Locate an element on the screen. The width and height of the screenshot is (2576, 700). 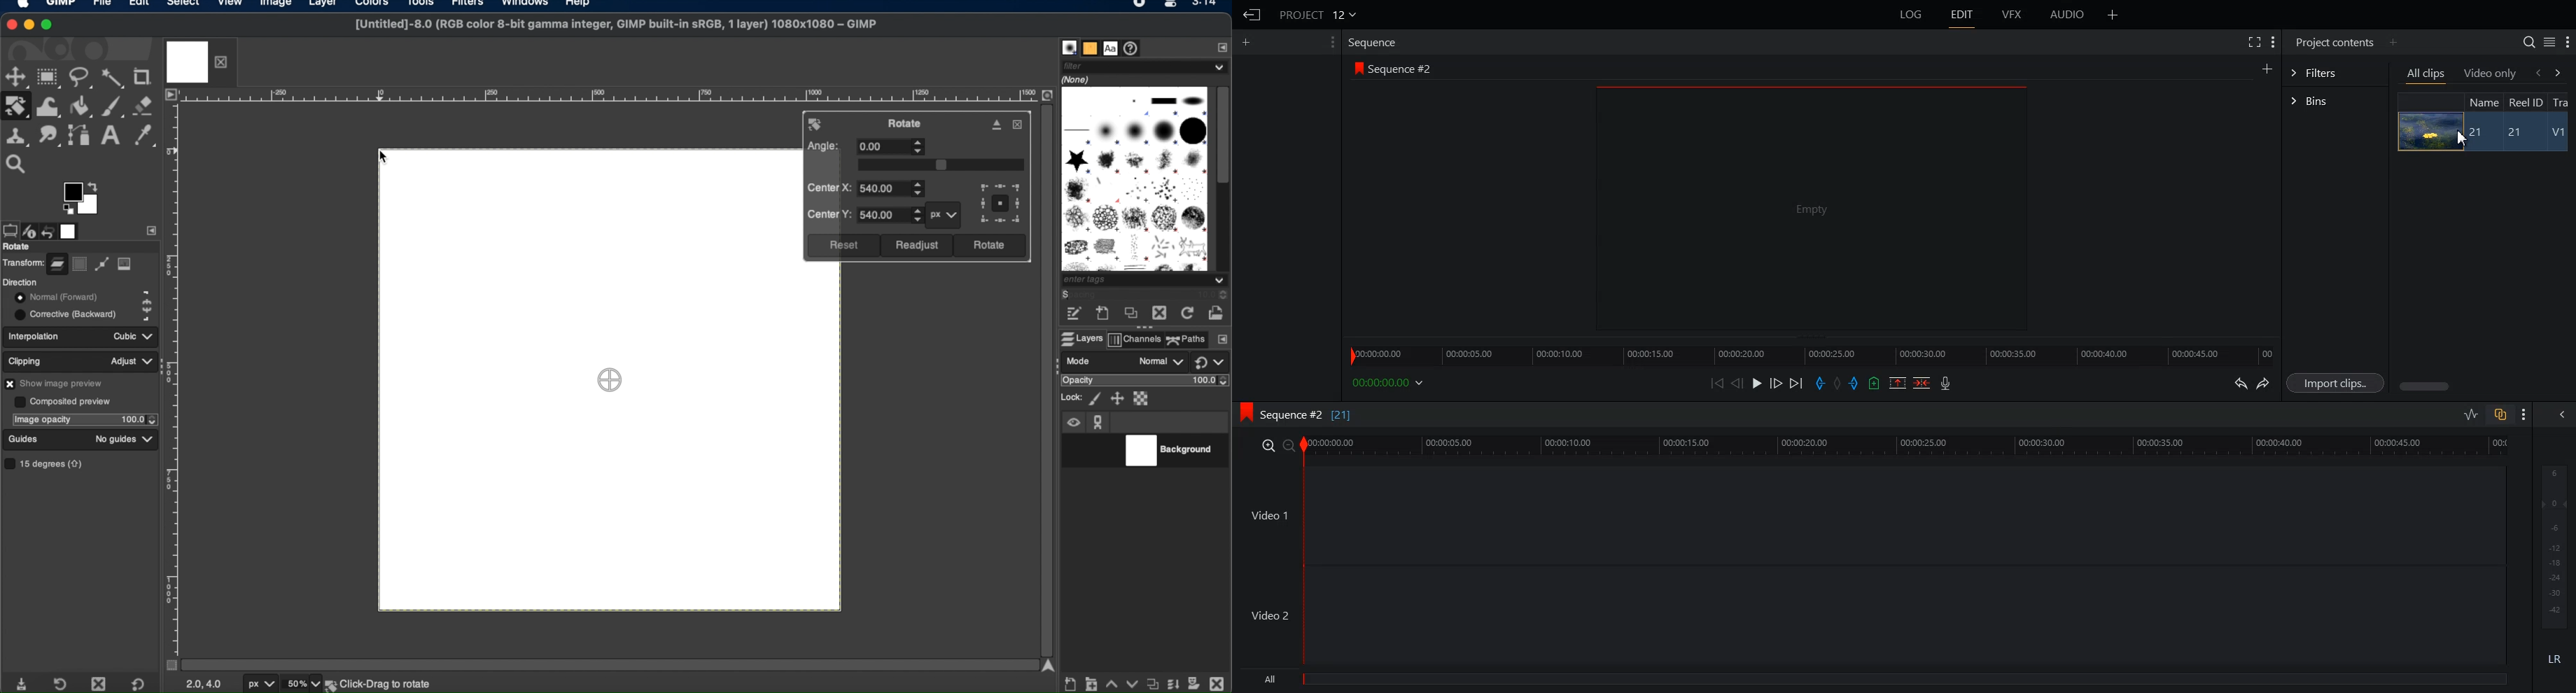
layers is located at coordinates (1079, 339).